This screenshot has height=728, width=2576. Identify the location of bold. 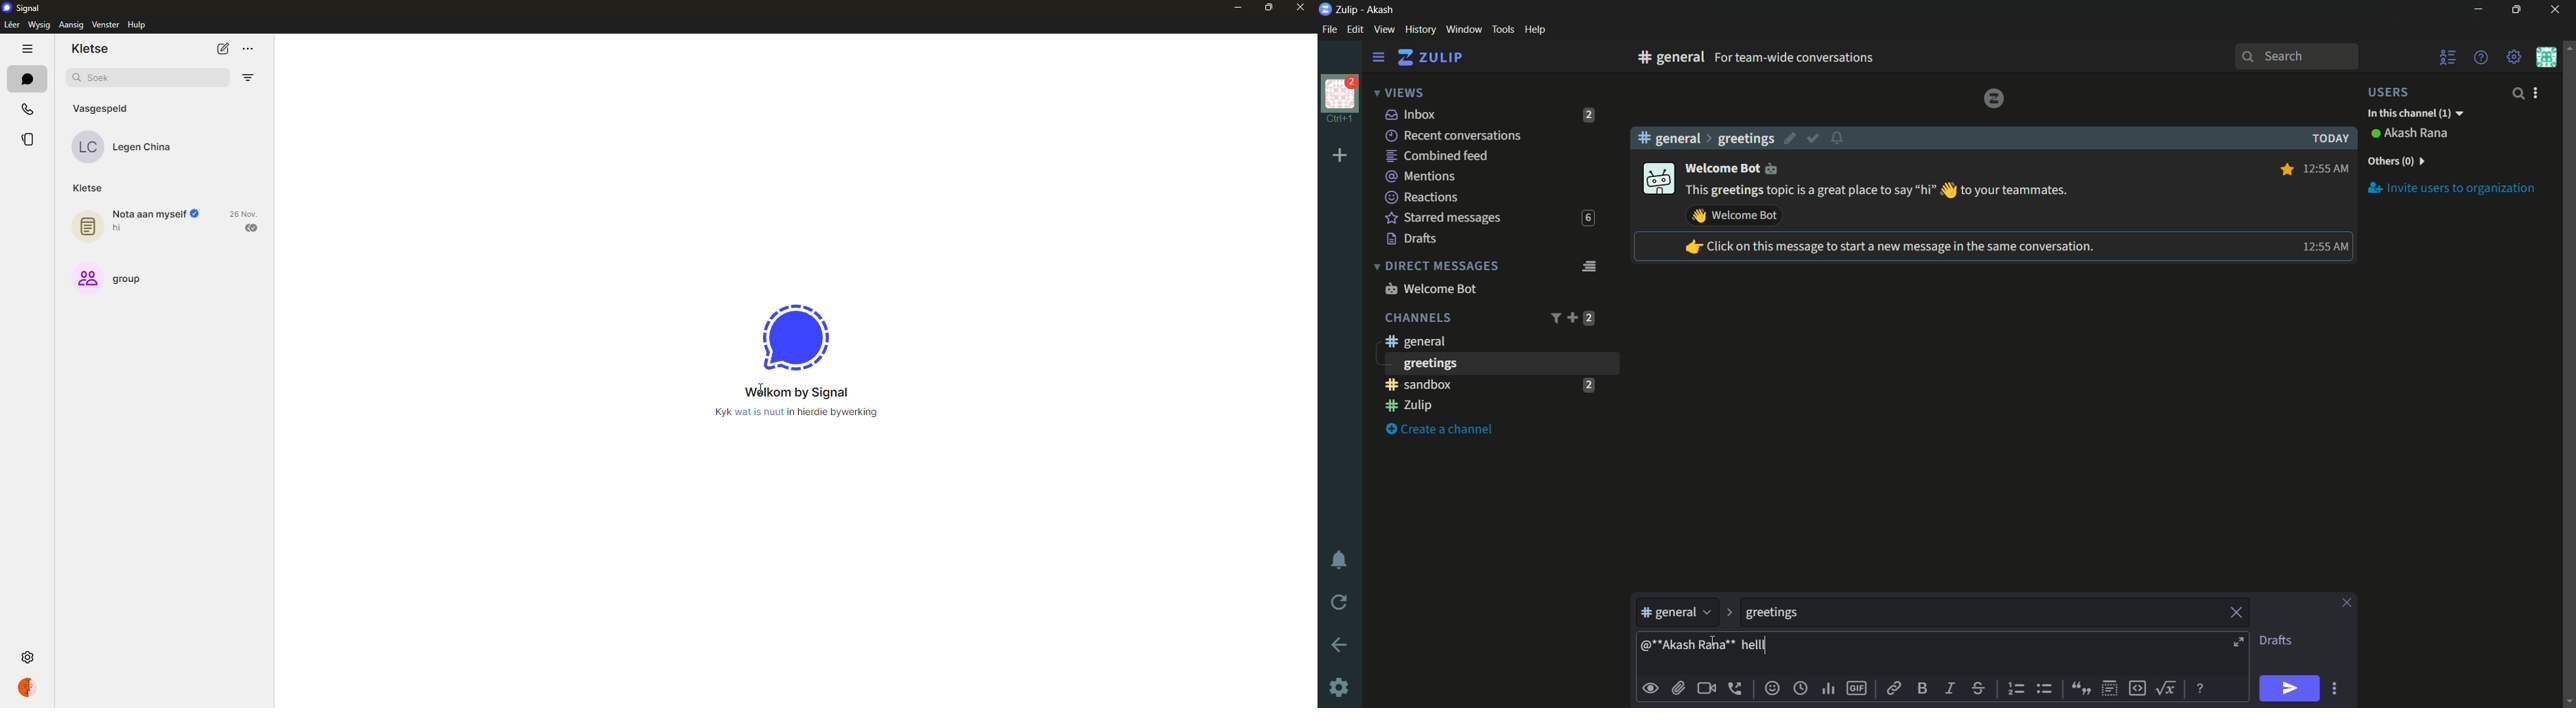
(1923, 688).